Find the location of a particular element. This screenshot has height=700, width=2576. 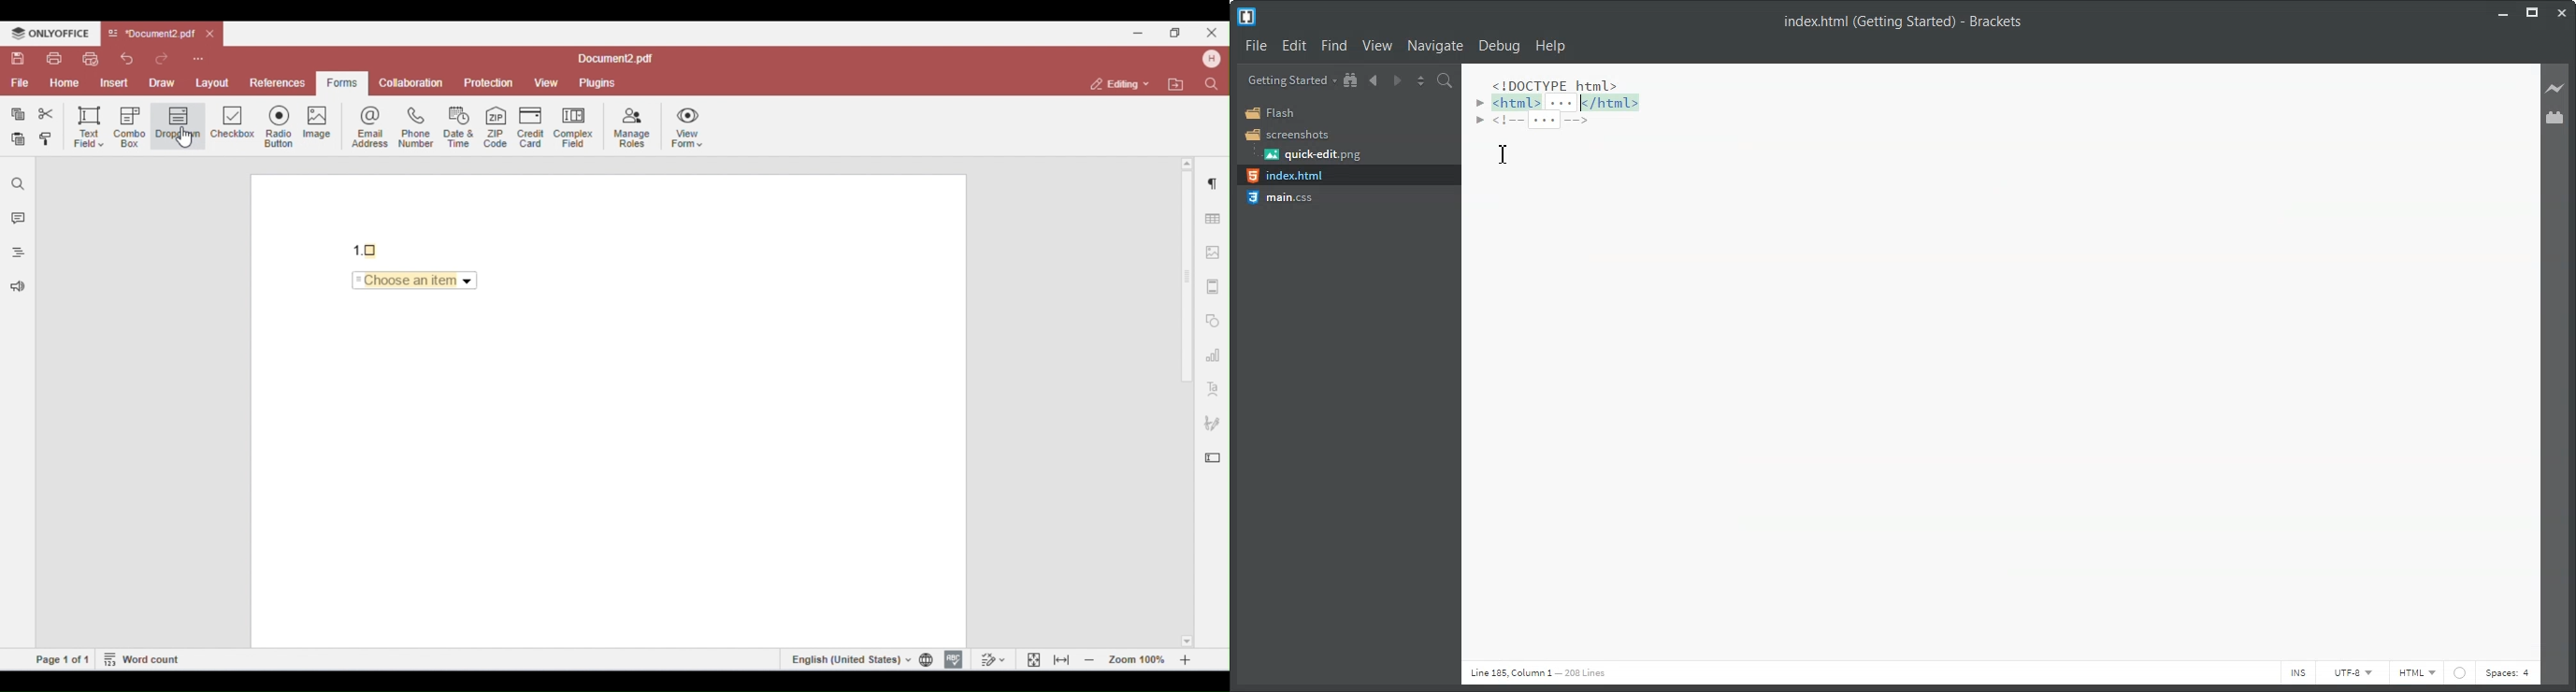

quick-edit.png is located at coordinates (1313, 155).